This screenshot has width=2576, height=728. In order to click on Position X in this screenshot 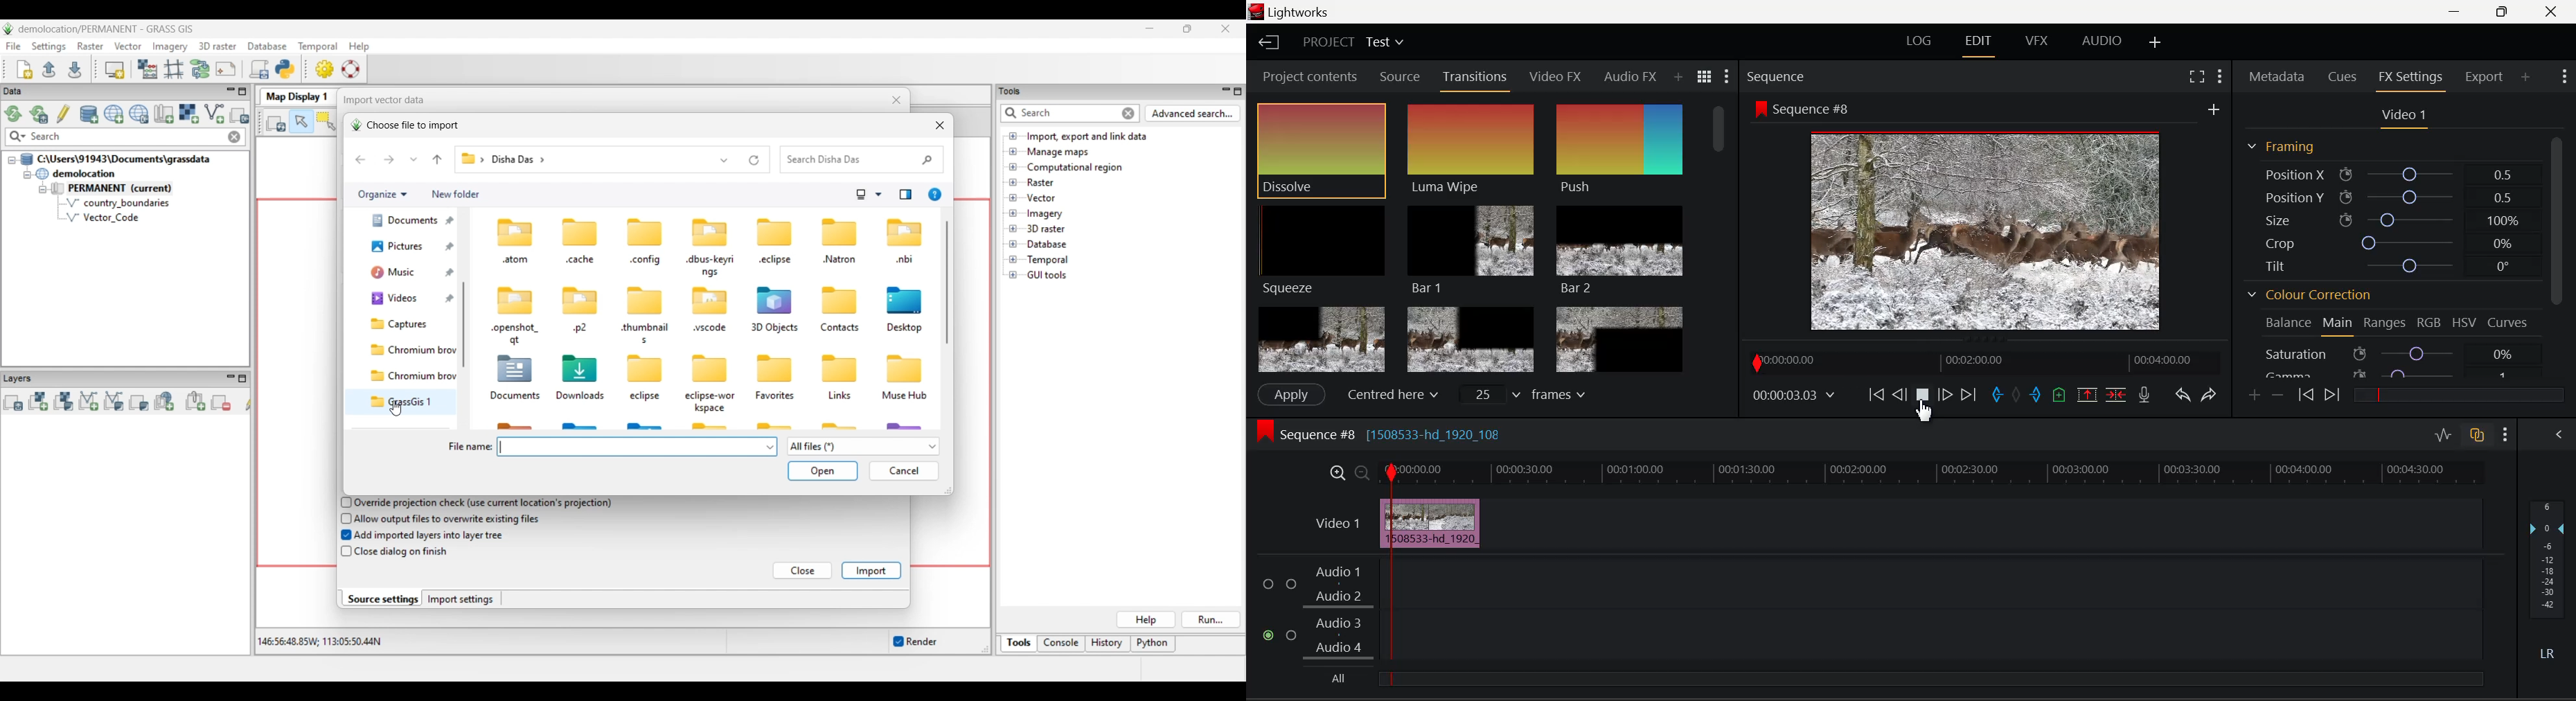, I will do `click(2386, 172)`.